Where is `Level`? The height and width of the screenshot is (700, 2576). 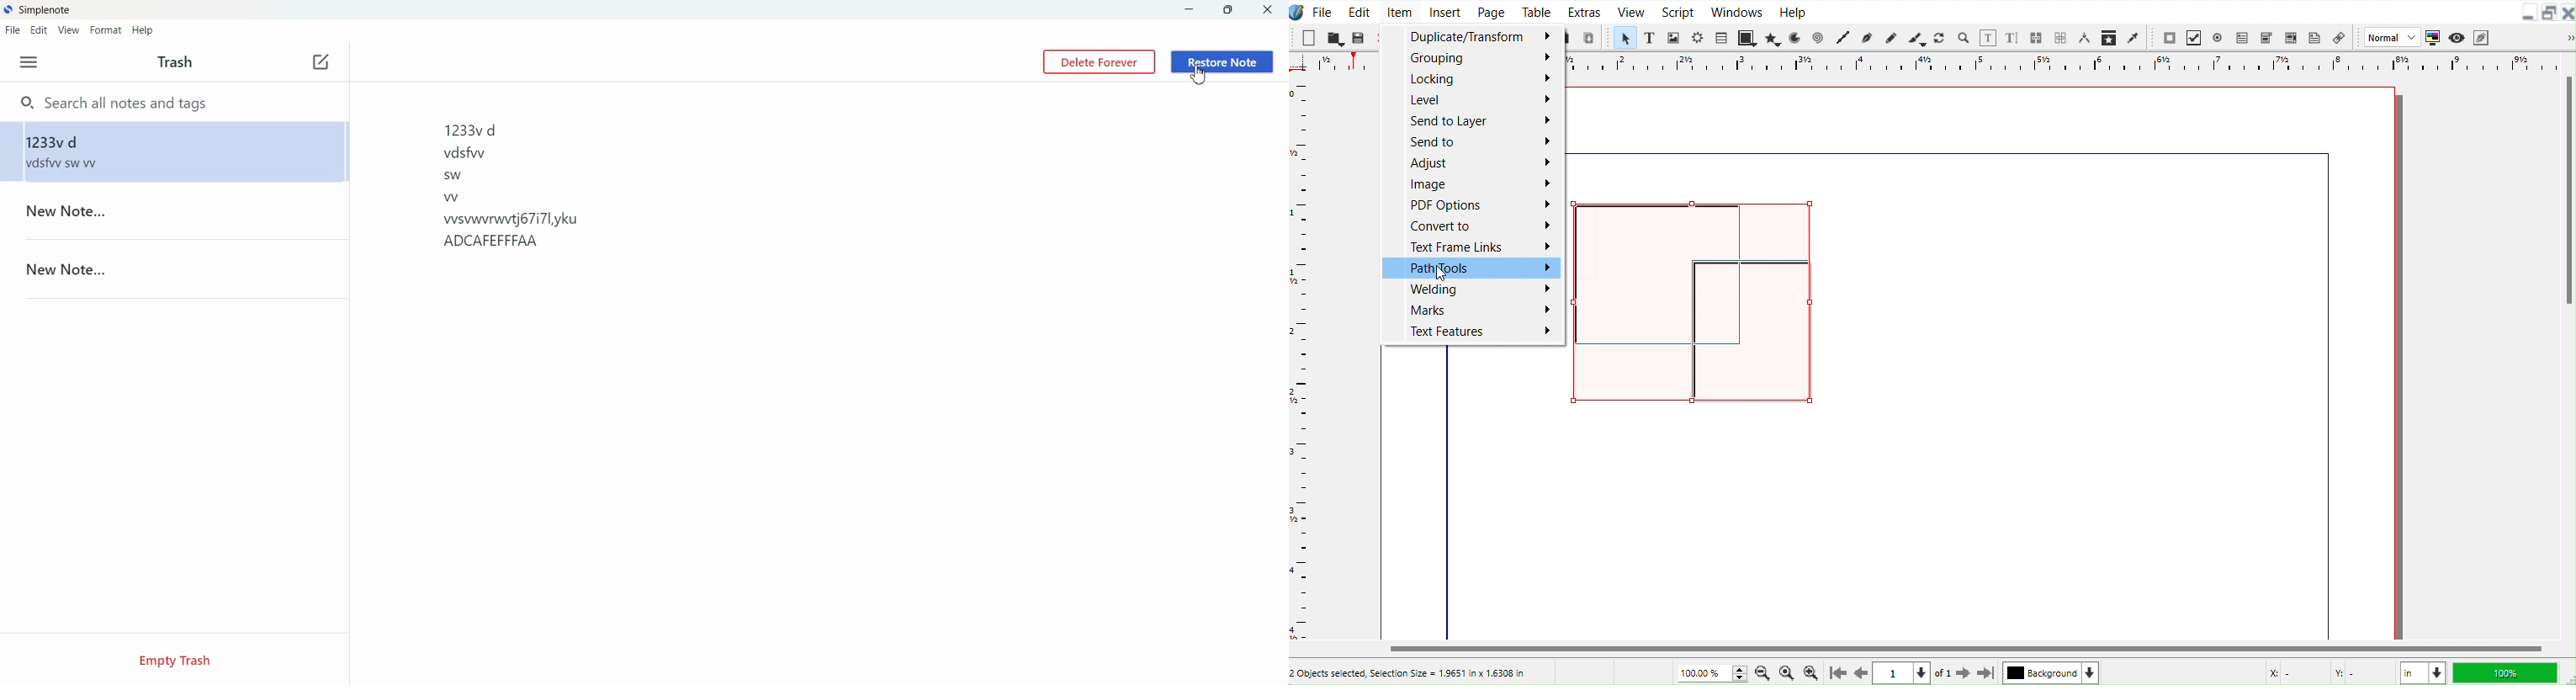
Level is located at coordinates (1471, 99).